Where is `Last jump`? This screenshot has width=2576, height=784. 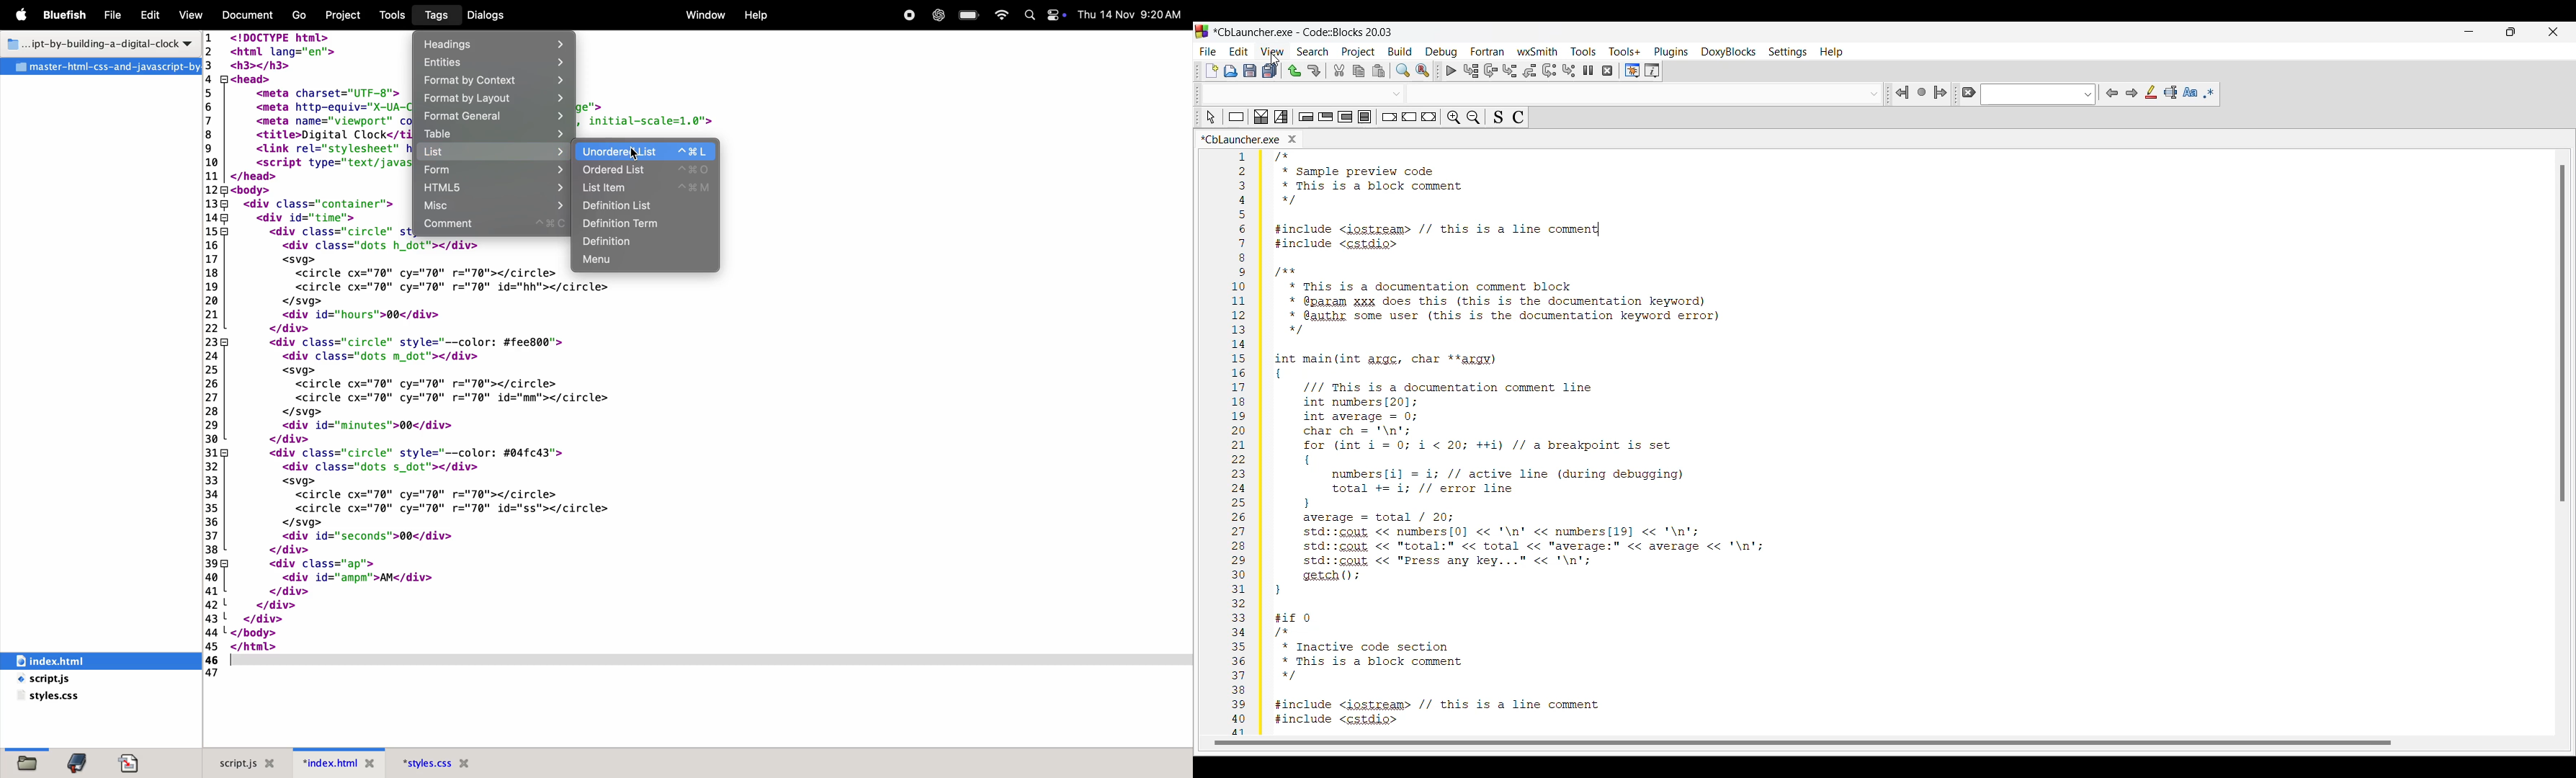
Last jump is located at coordinates (1922, 91).